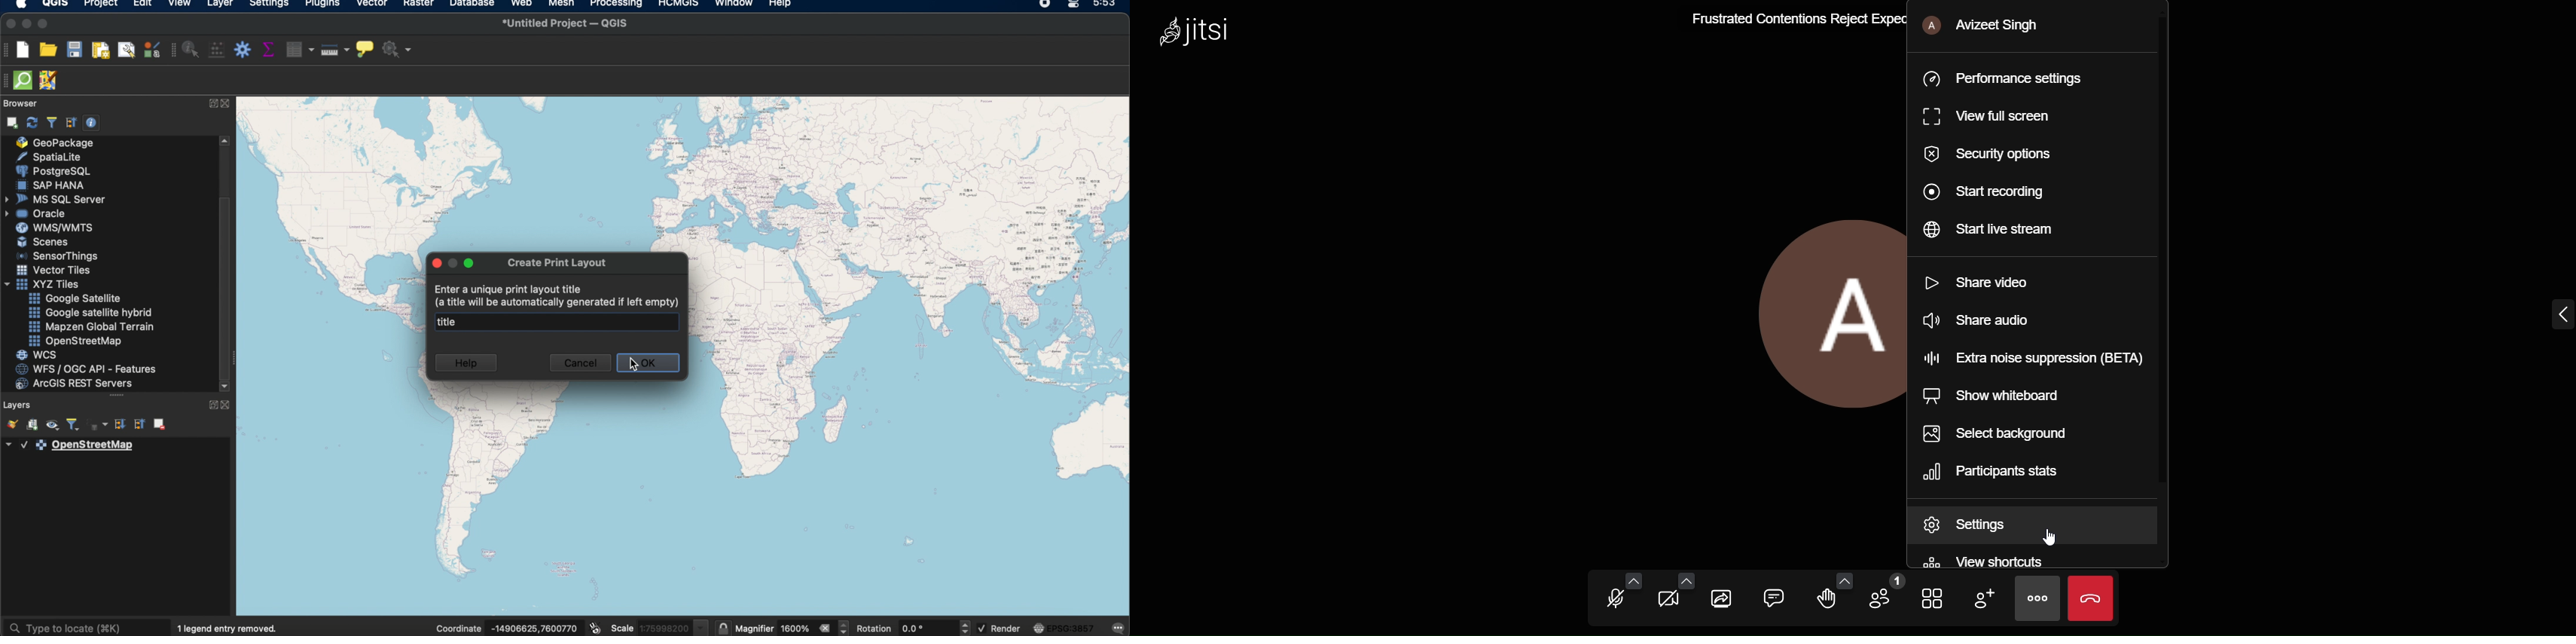 This screenshot has width=2576, height=644. Describe the element at coordinates (58, 185) in the screenshot. I see `sap hana` at that location.